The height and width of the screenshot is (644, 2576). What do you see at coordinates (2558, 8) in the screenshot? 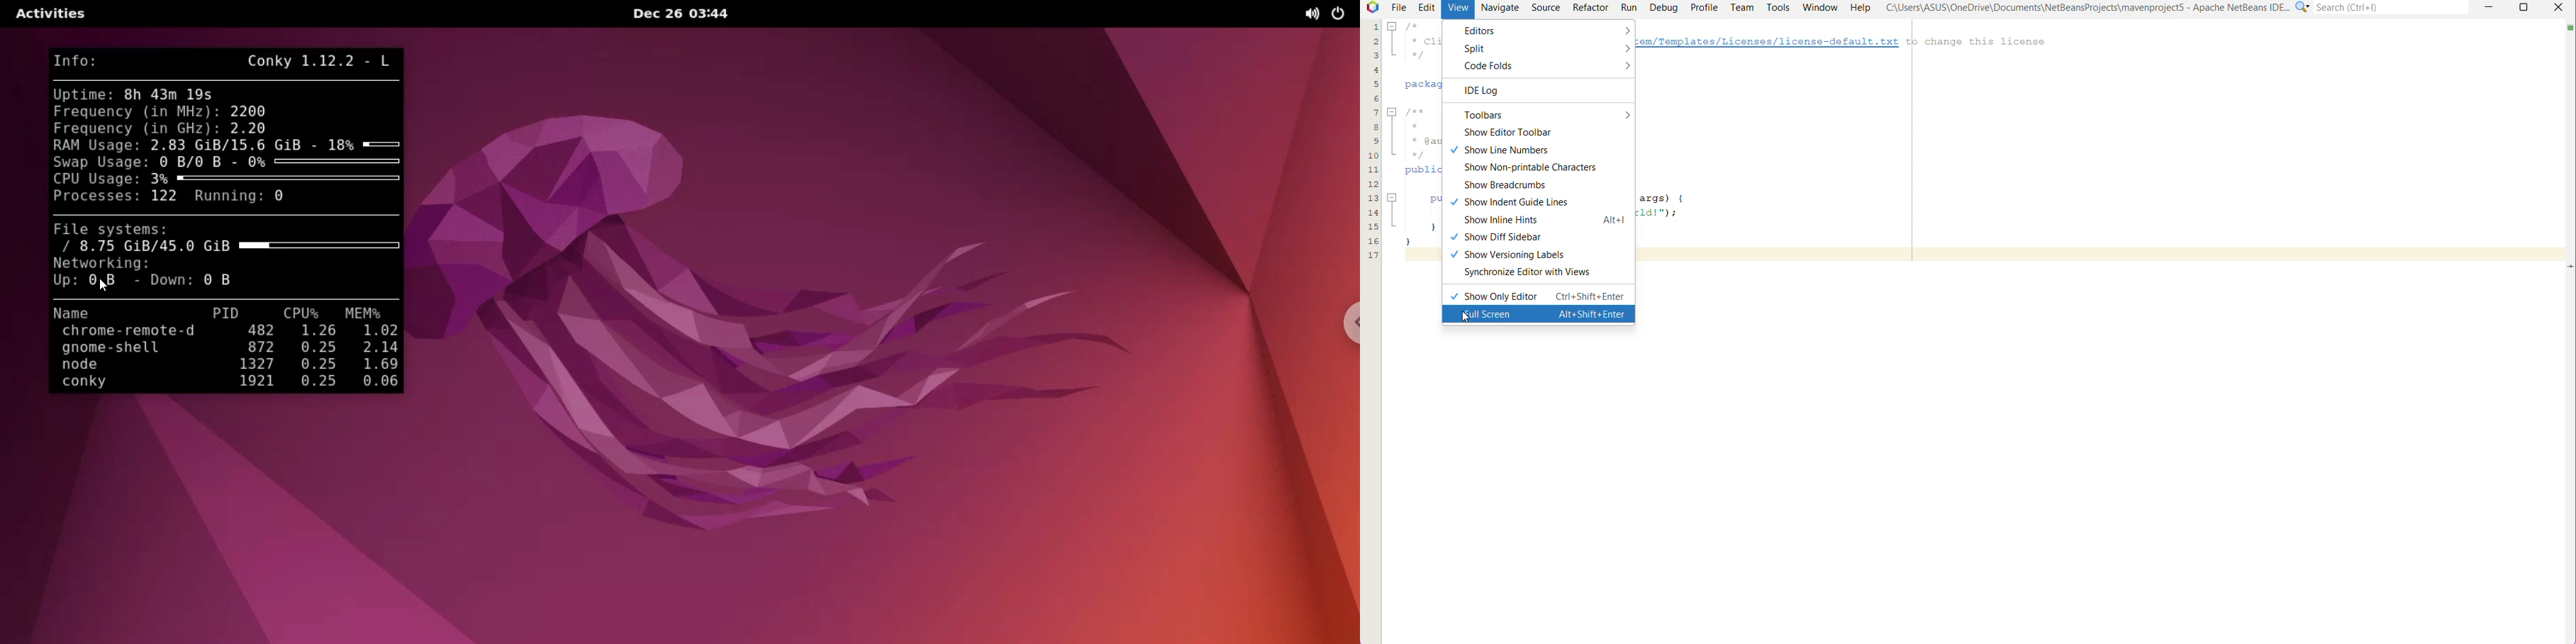
I see `Close` at bounding box center [2558, 8].